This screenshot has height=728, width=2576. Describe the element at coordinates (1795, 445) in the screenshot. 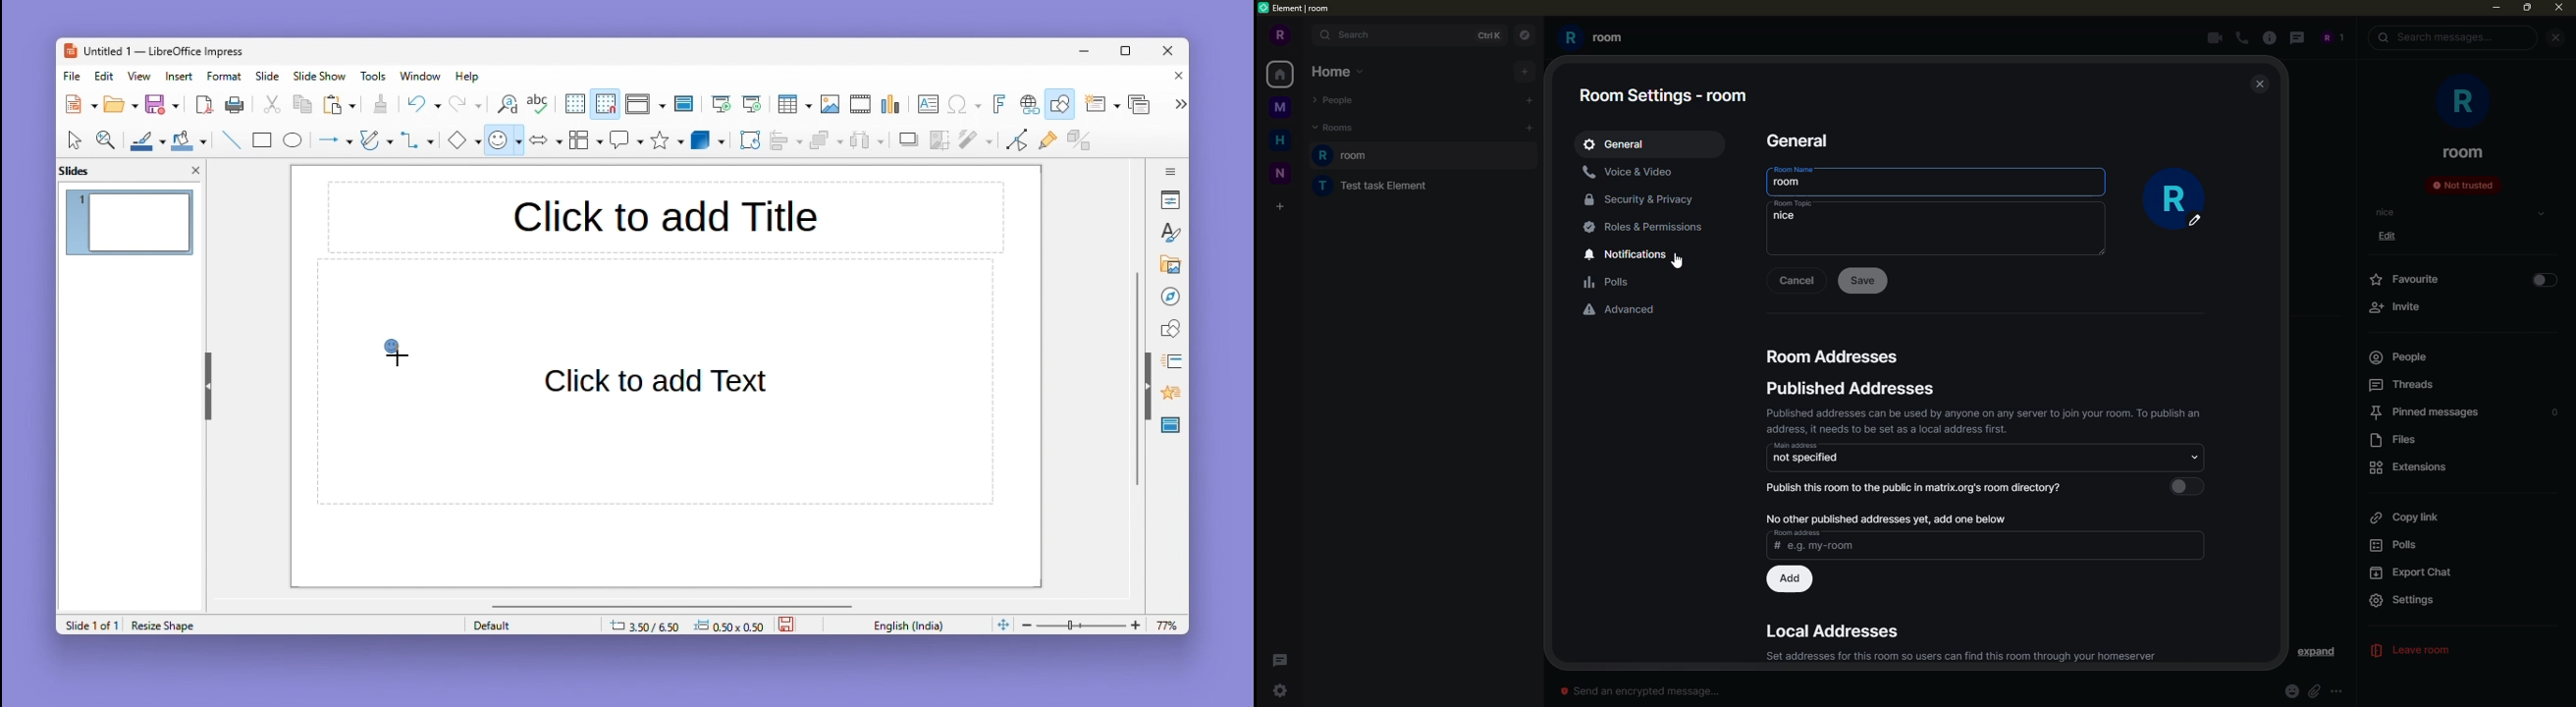

I see `main address` at that location.